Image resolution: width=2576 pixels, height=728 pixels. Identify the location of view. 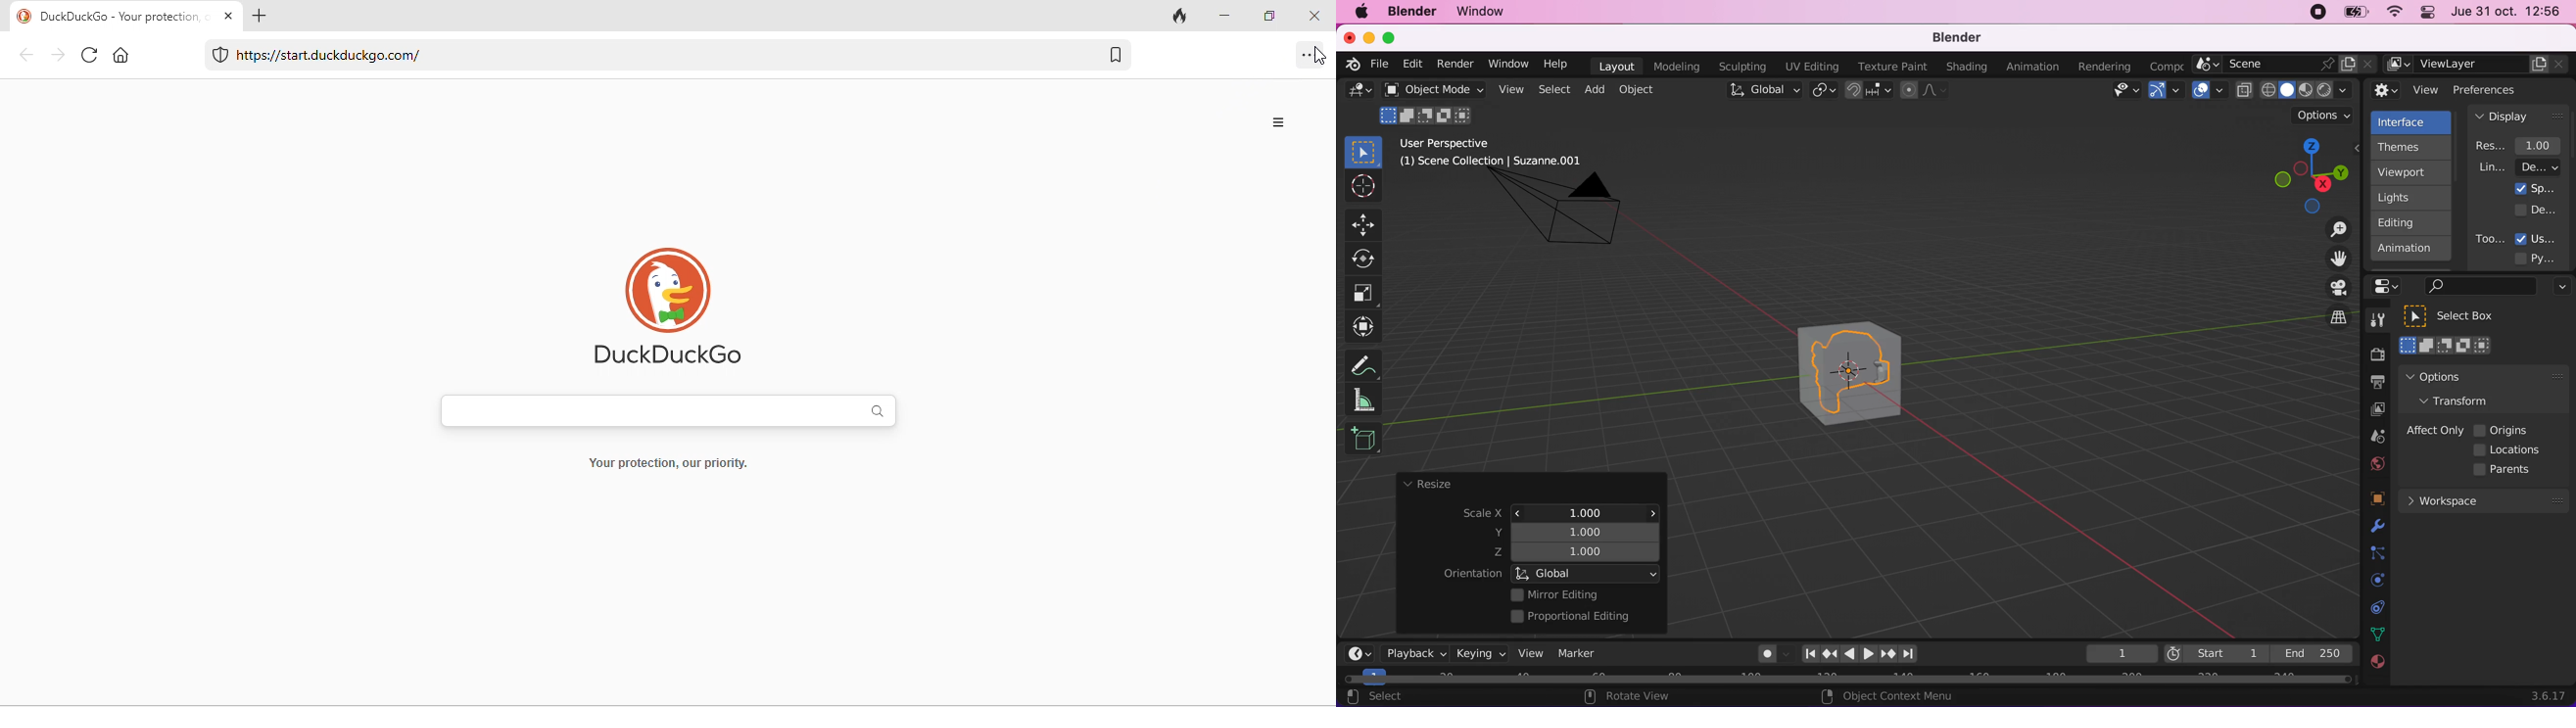
(1509, 90).